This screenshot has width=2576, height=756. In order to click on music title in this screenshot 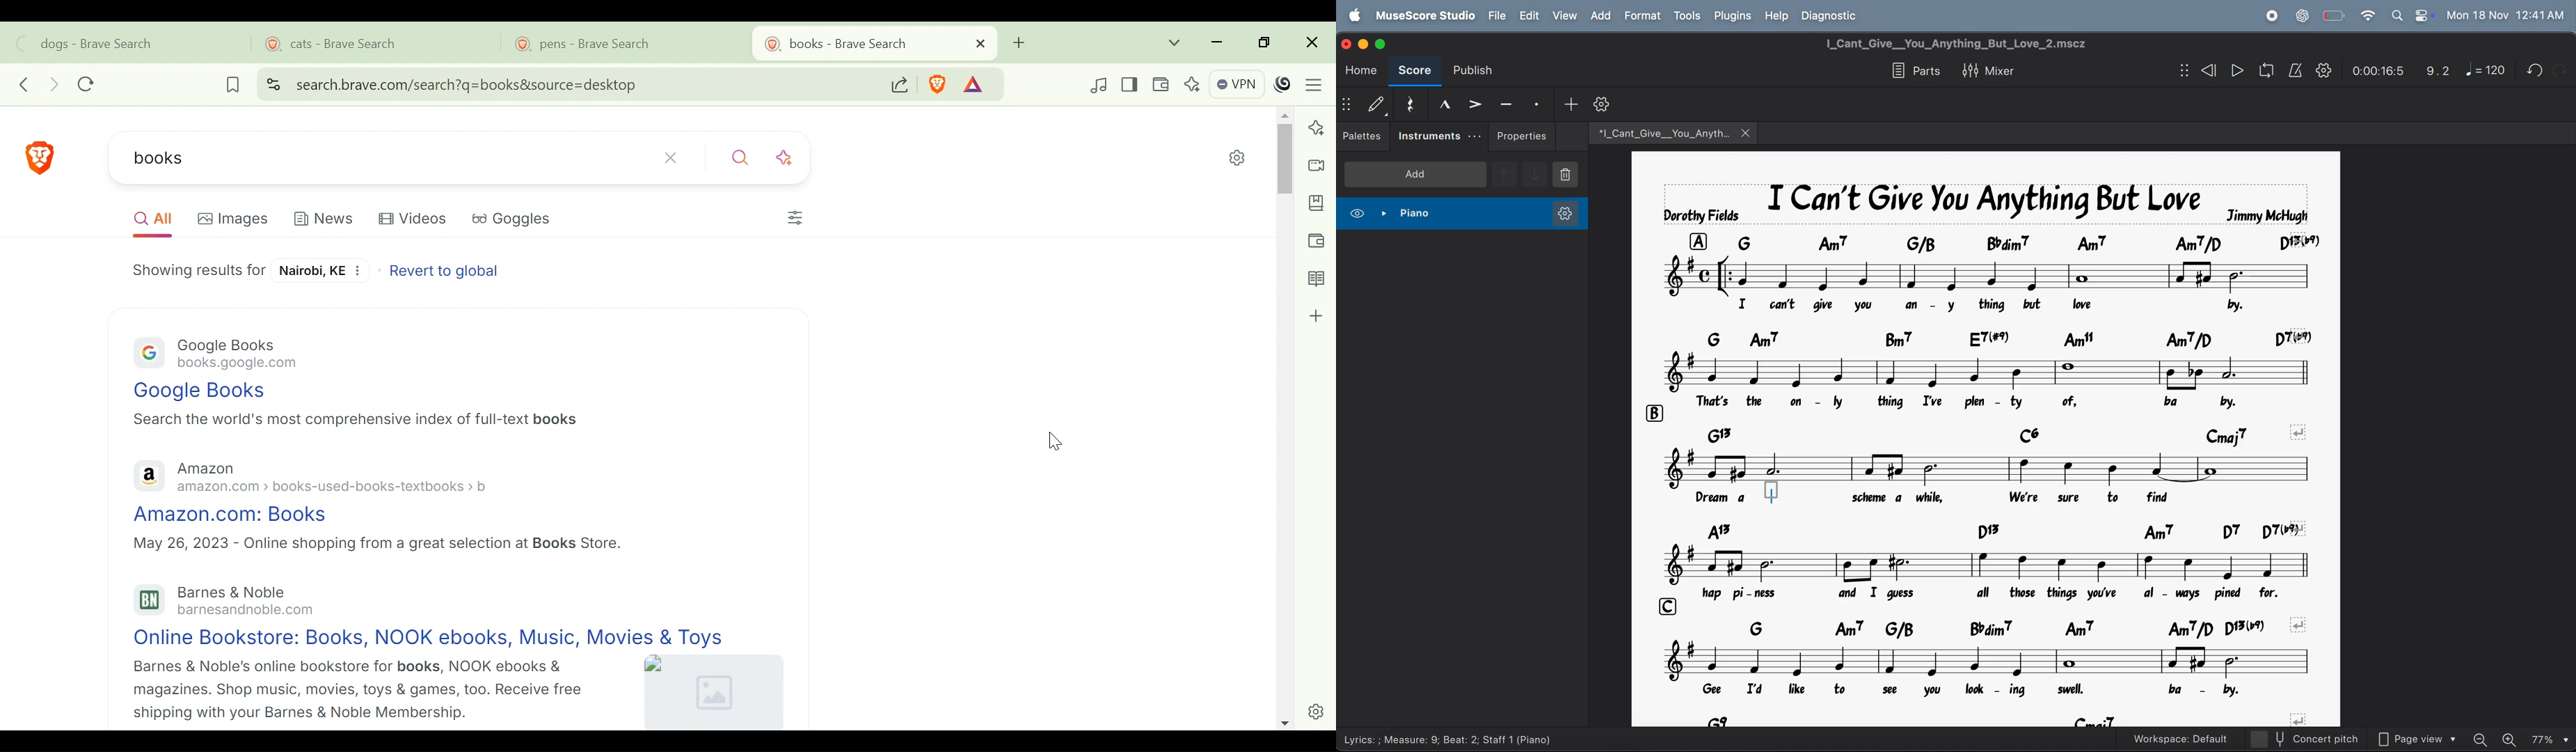, I will do `click(1985, 204)`.